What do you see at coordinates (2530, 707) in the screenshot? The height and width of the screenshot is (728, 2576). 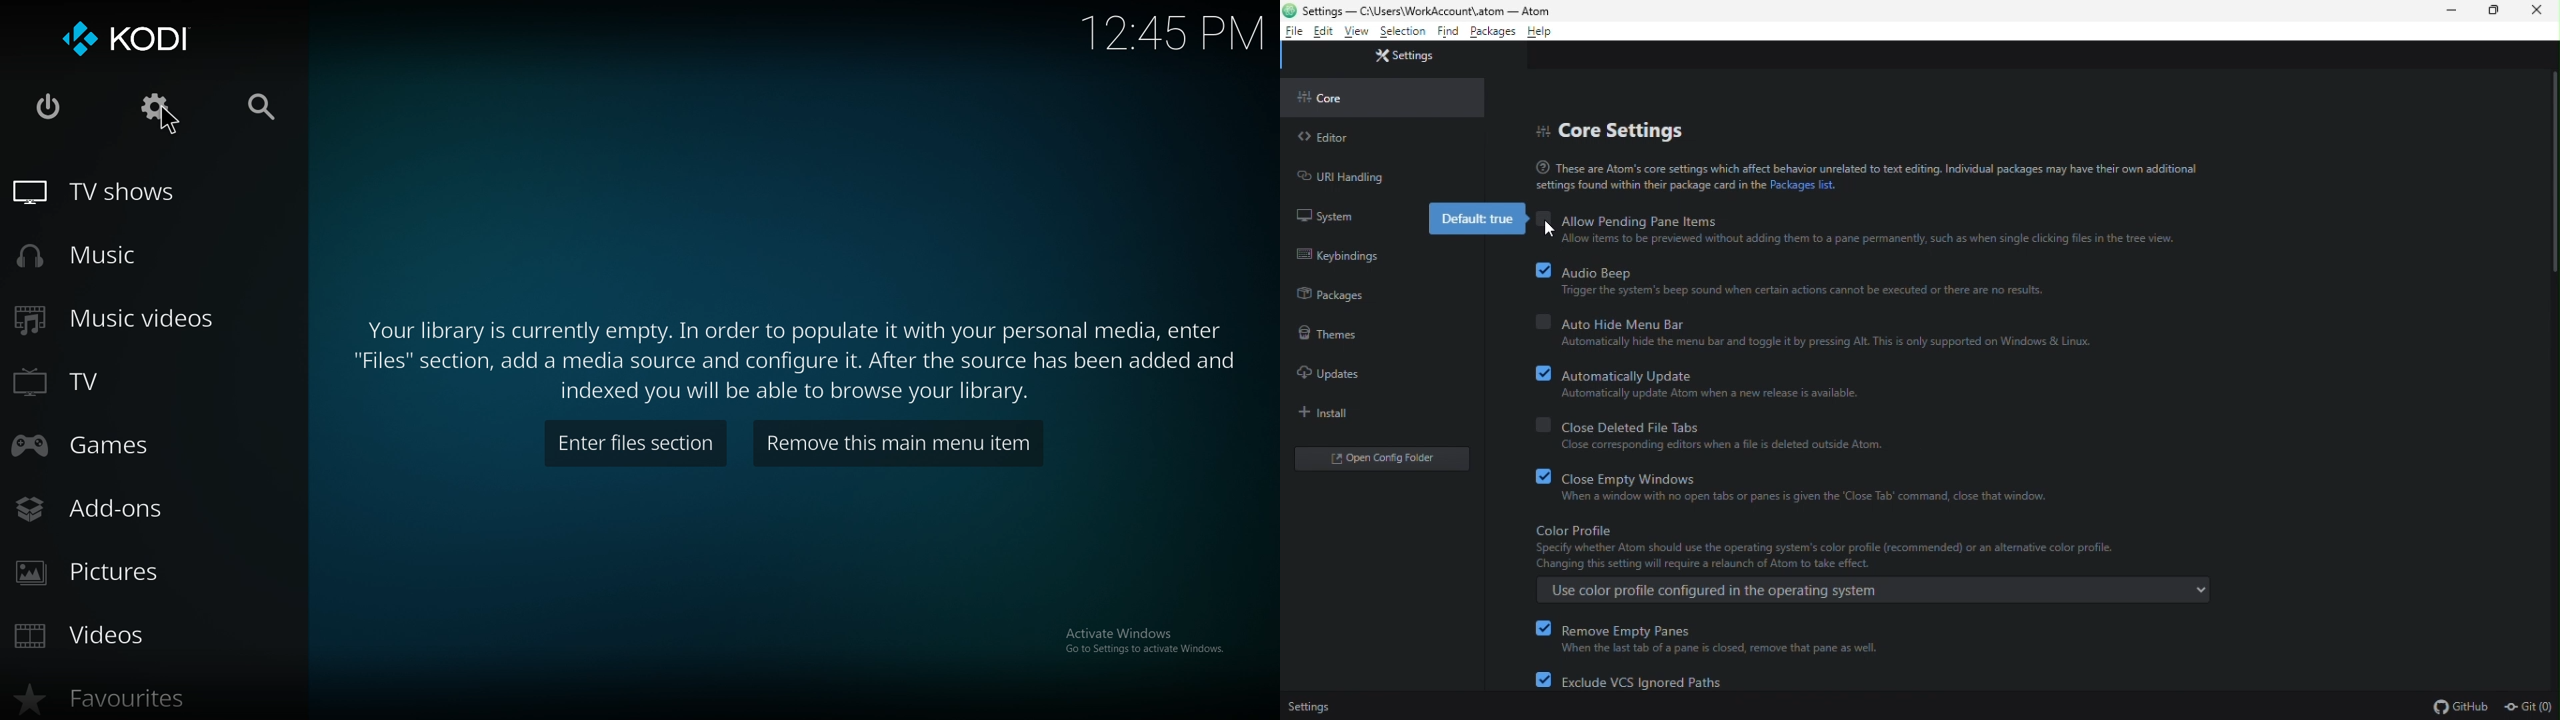 I see `Git` at bounding box center [2530, 707].